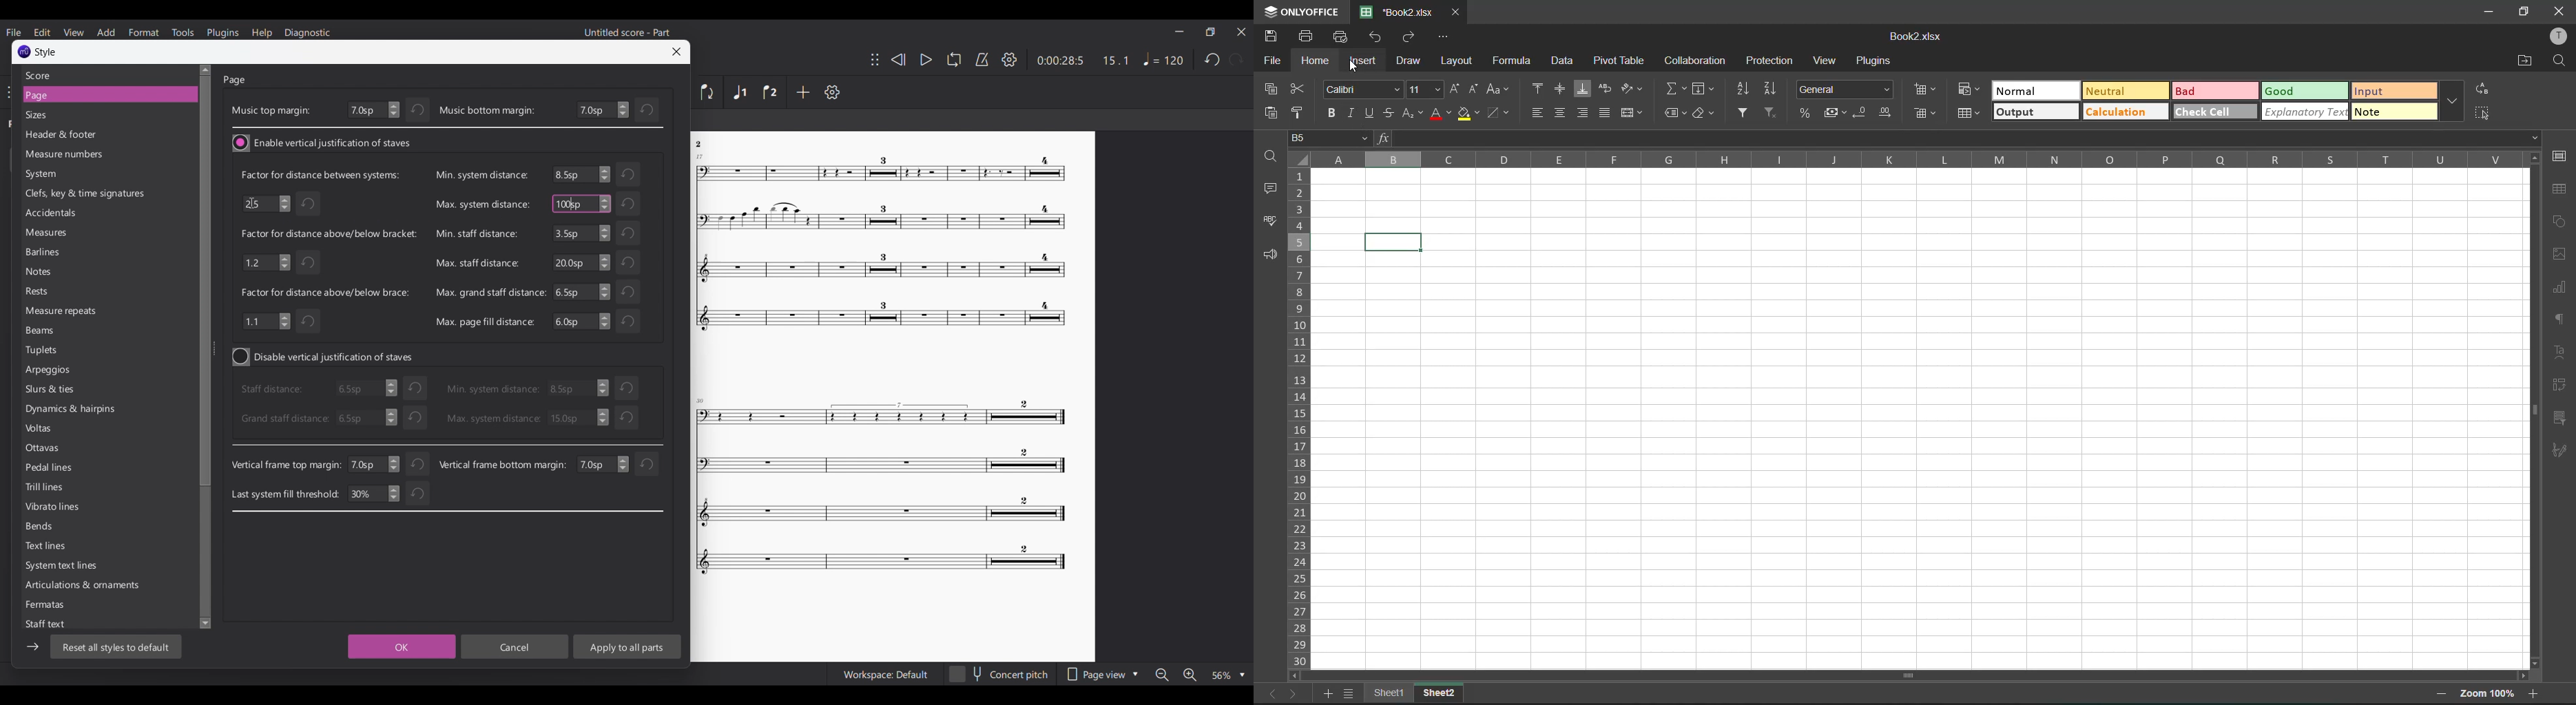 The height and width of the screenshot is (728, 2576). What do you see at coordinates (1845, 87) in the screenshot?
I see `number format` at bounding box center [1845, 87].